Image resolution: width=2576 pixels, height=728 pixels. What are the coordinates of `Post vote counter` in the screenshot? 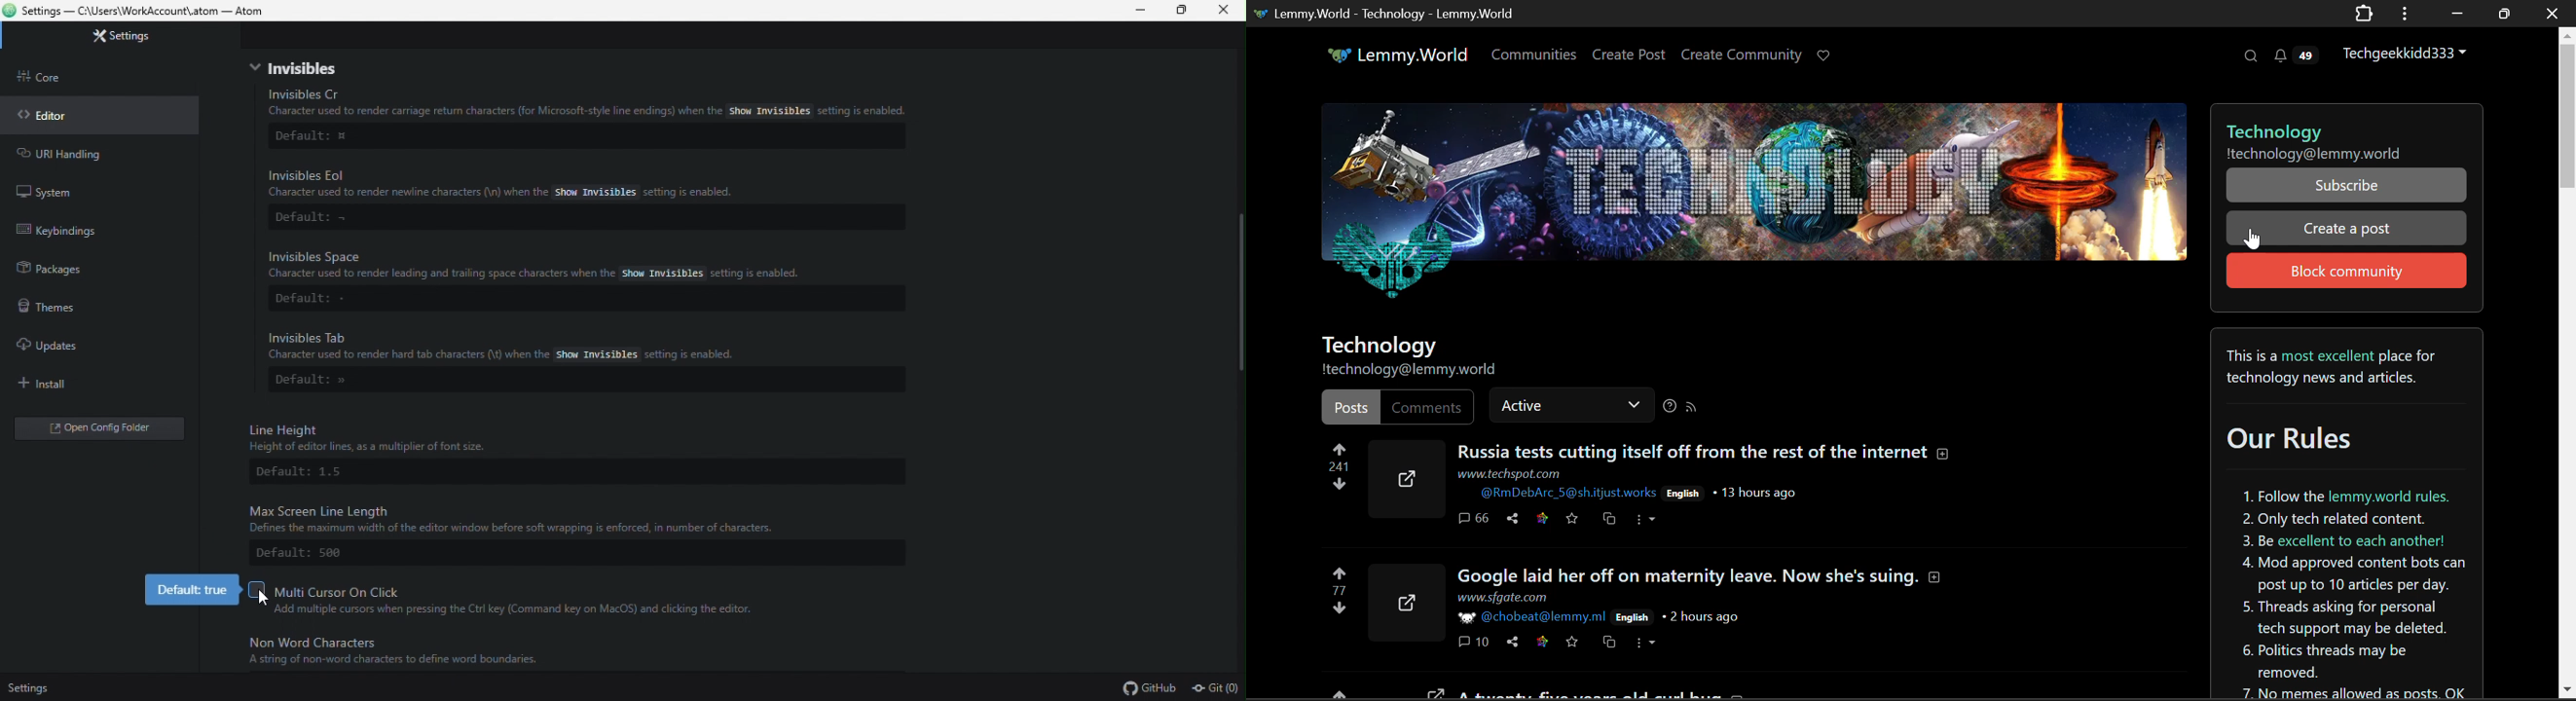 It's located at (1339, 465).